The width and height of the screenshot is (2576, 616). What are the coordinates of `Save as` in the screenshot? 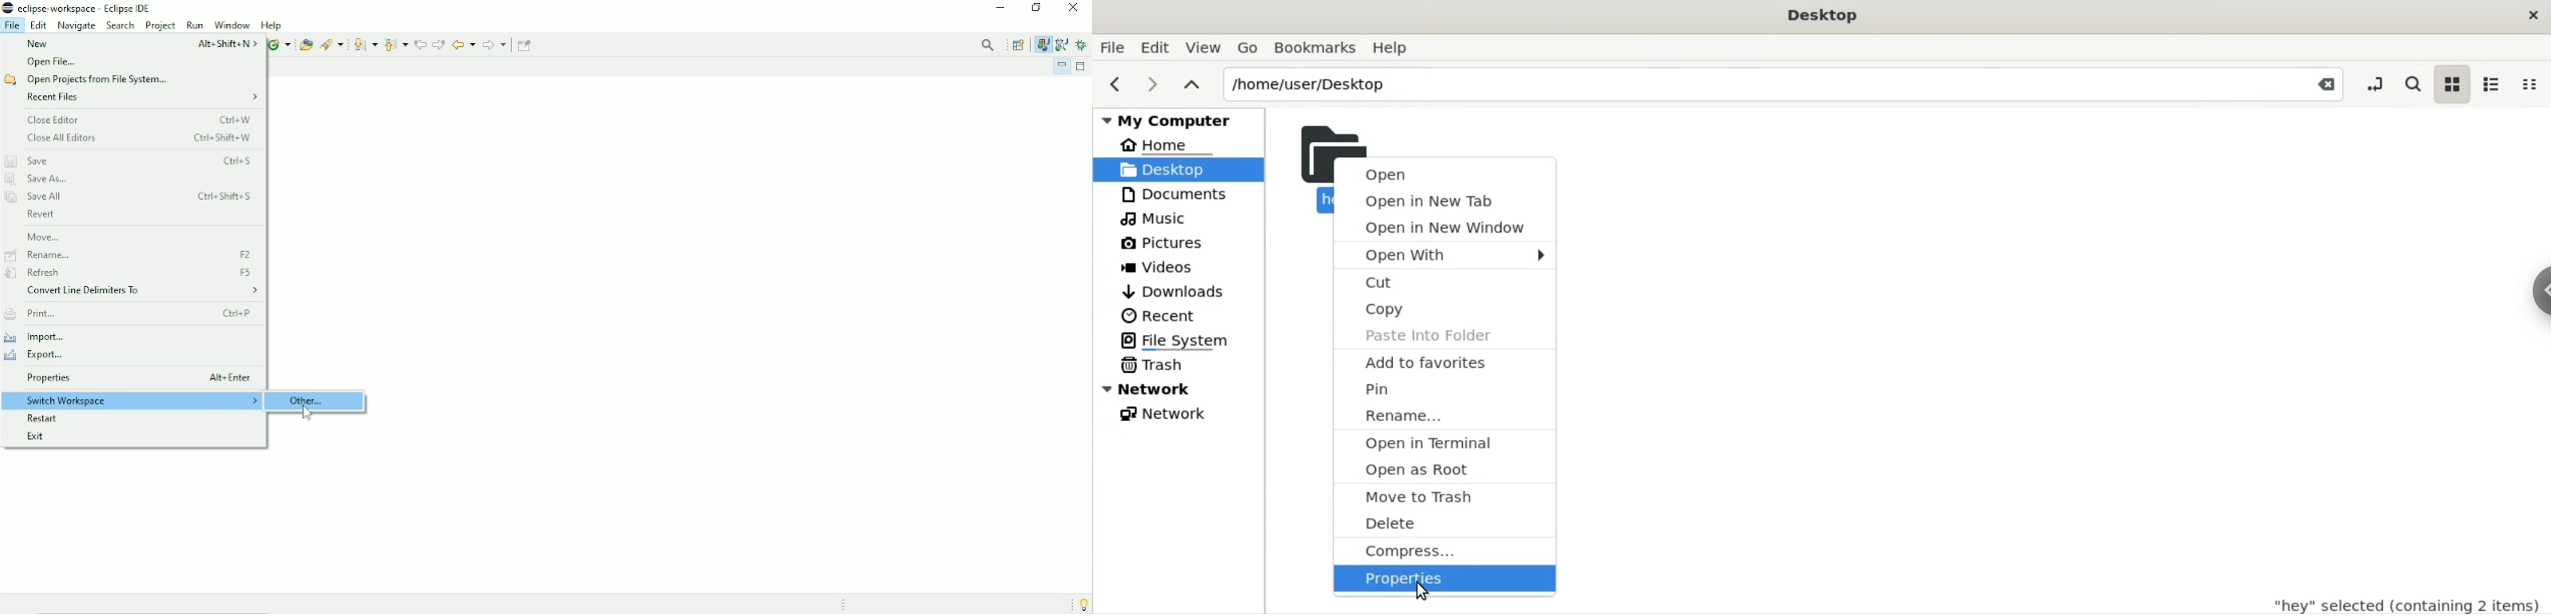 It's located at (42, 180).